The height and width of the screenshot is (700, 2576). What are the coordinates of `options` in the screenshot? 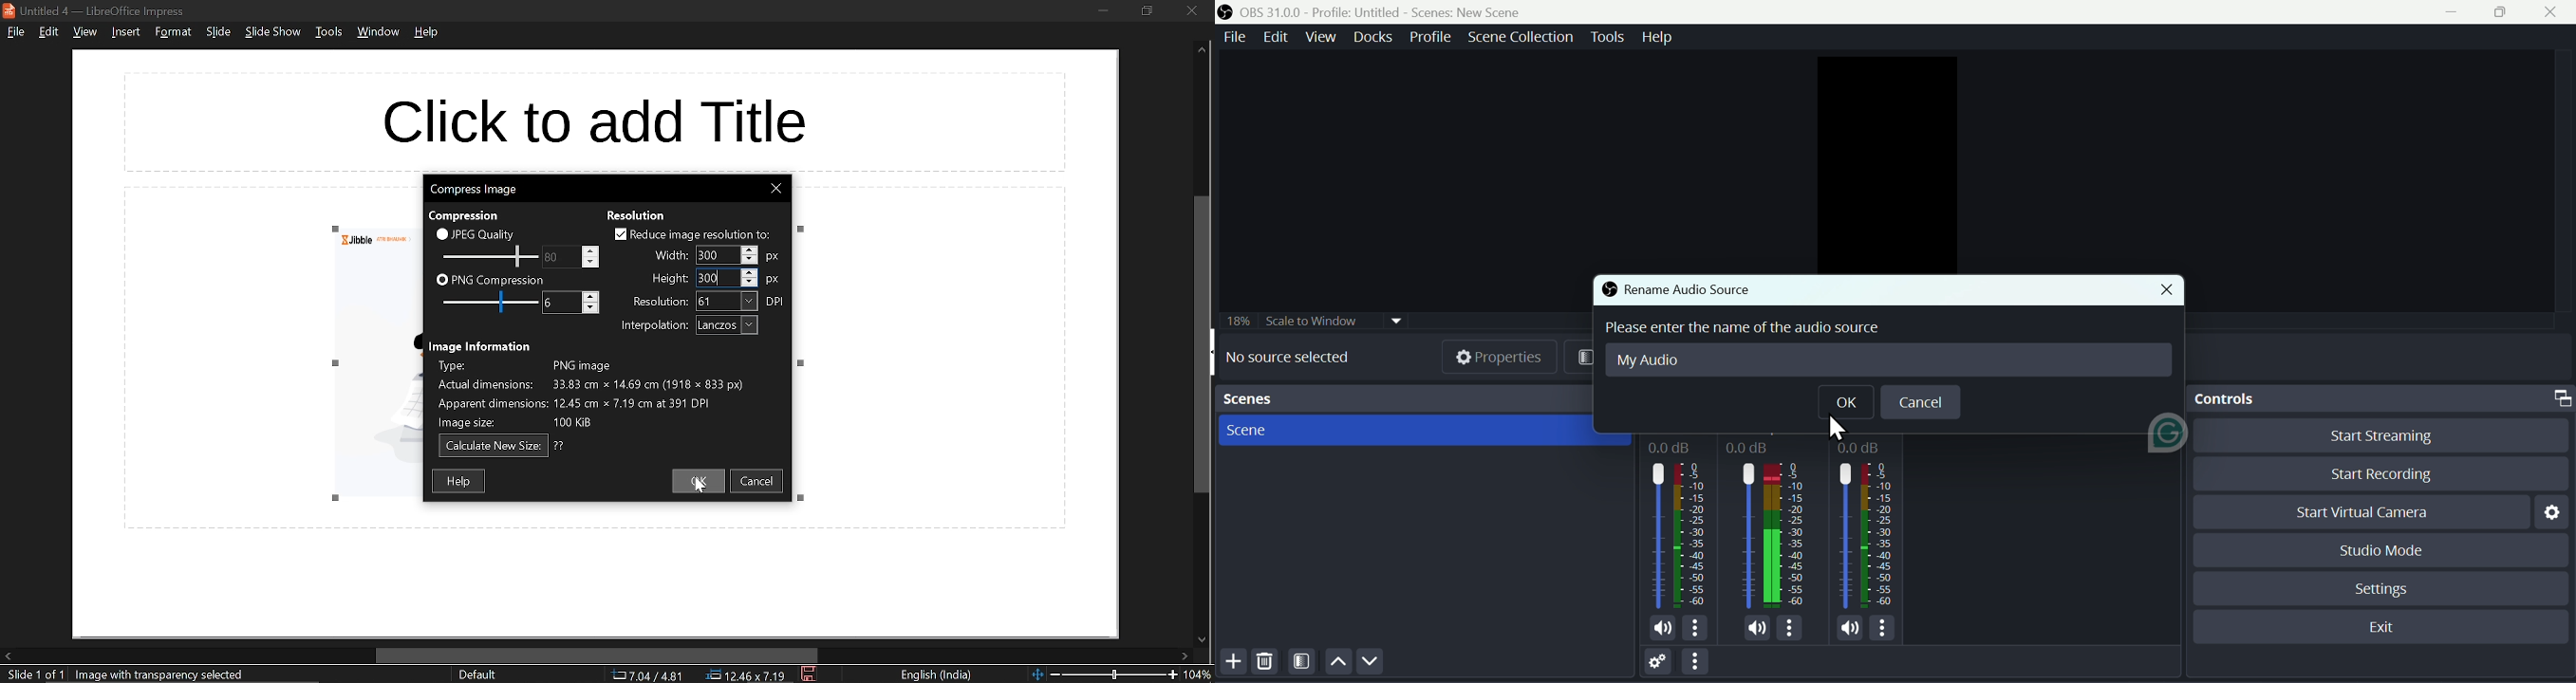 It's located at (1696, 662).